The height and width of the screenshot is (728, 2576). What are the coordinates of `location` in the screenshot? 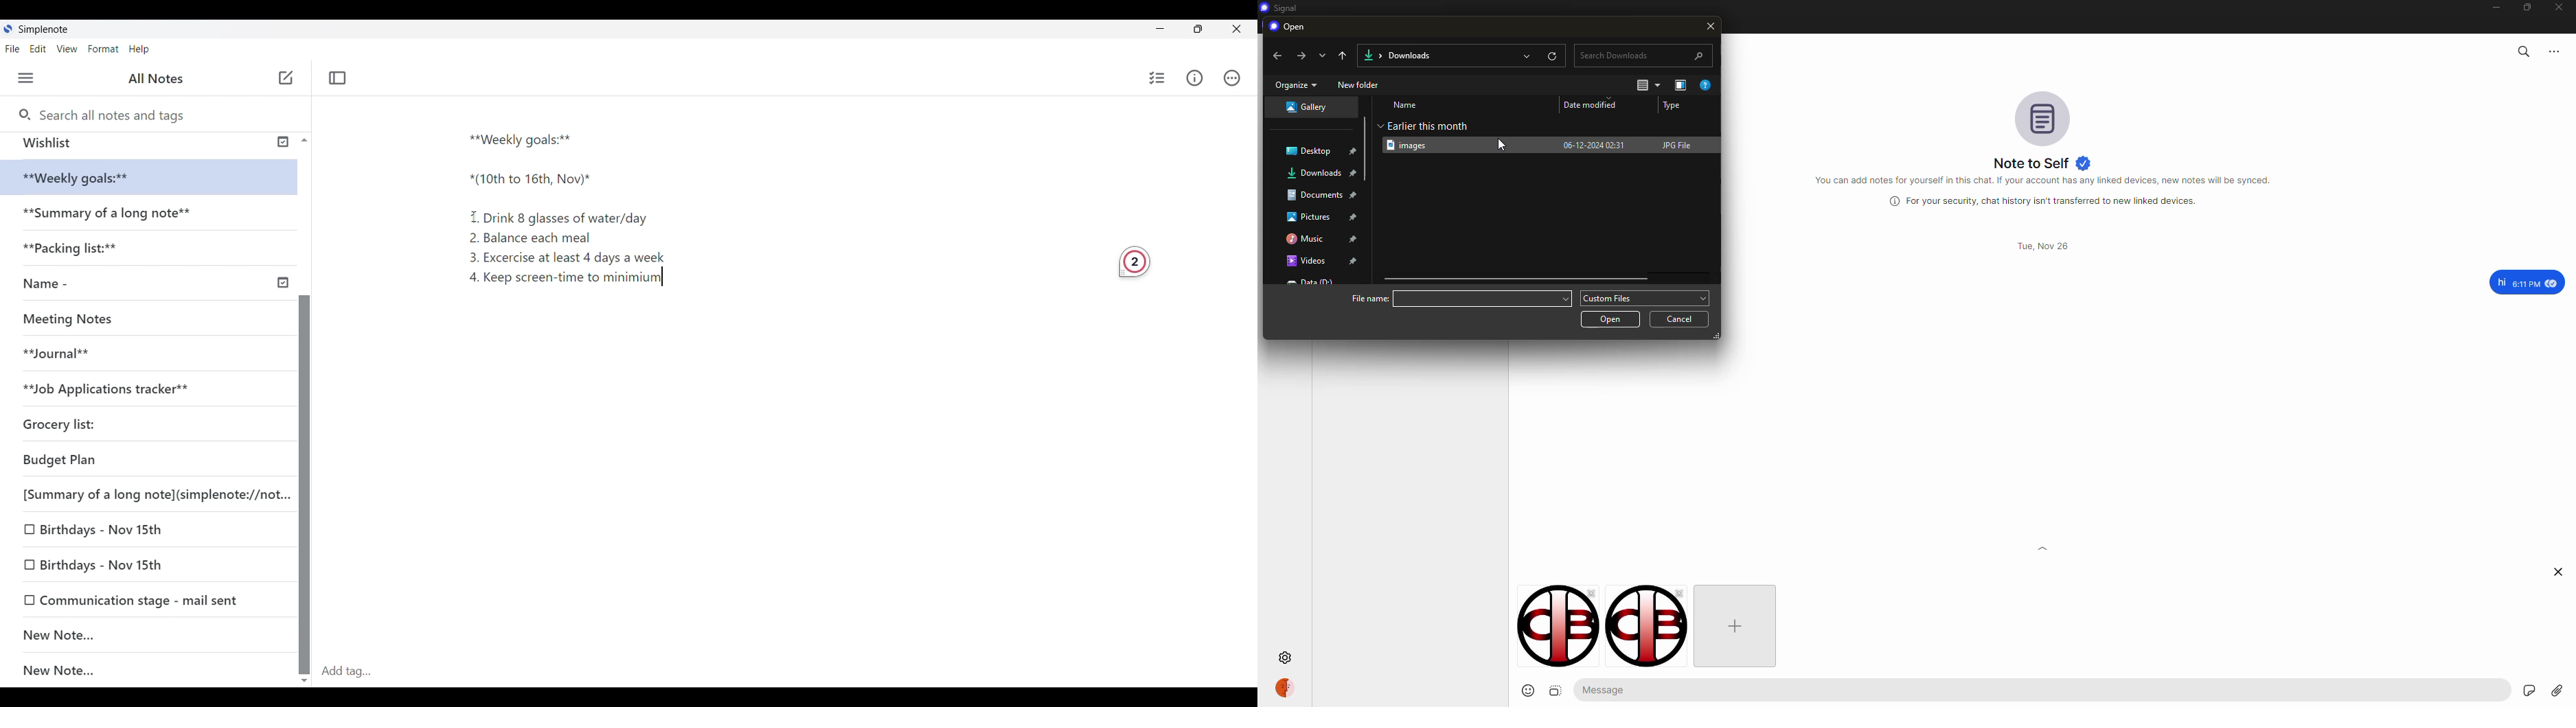 It's located at (1314, 172).